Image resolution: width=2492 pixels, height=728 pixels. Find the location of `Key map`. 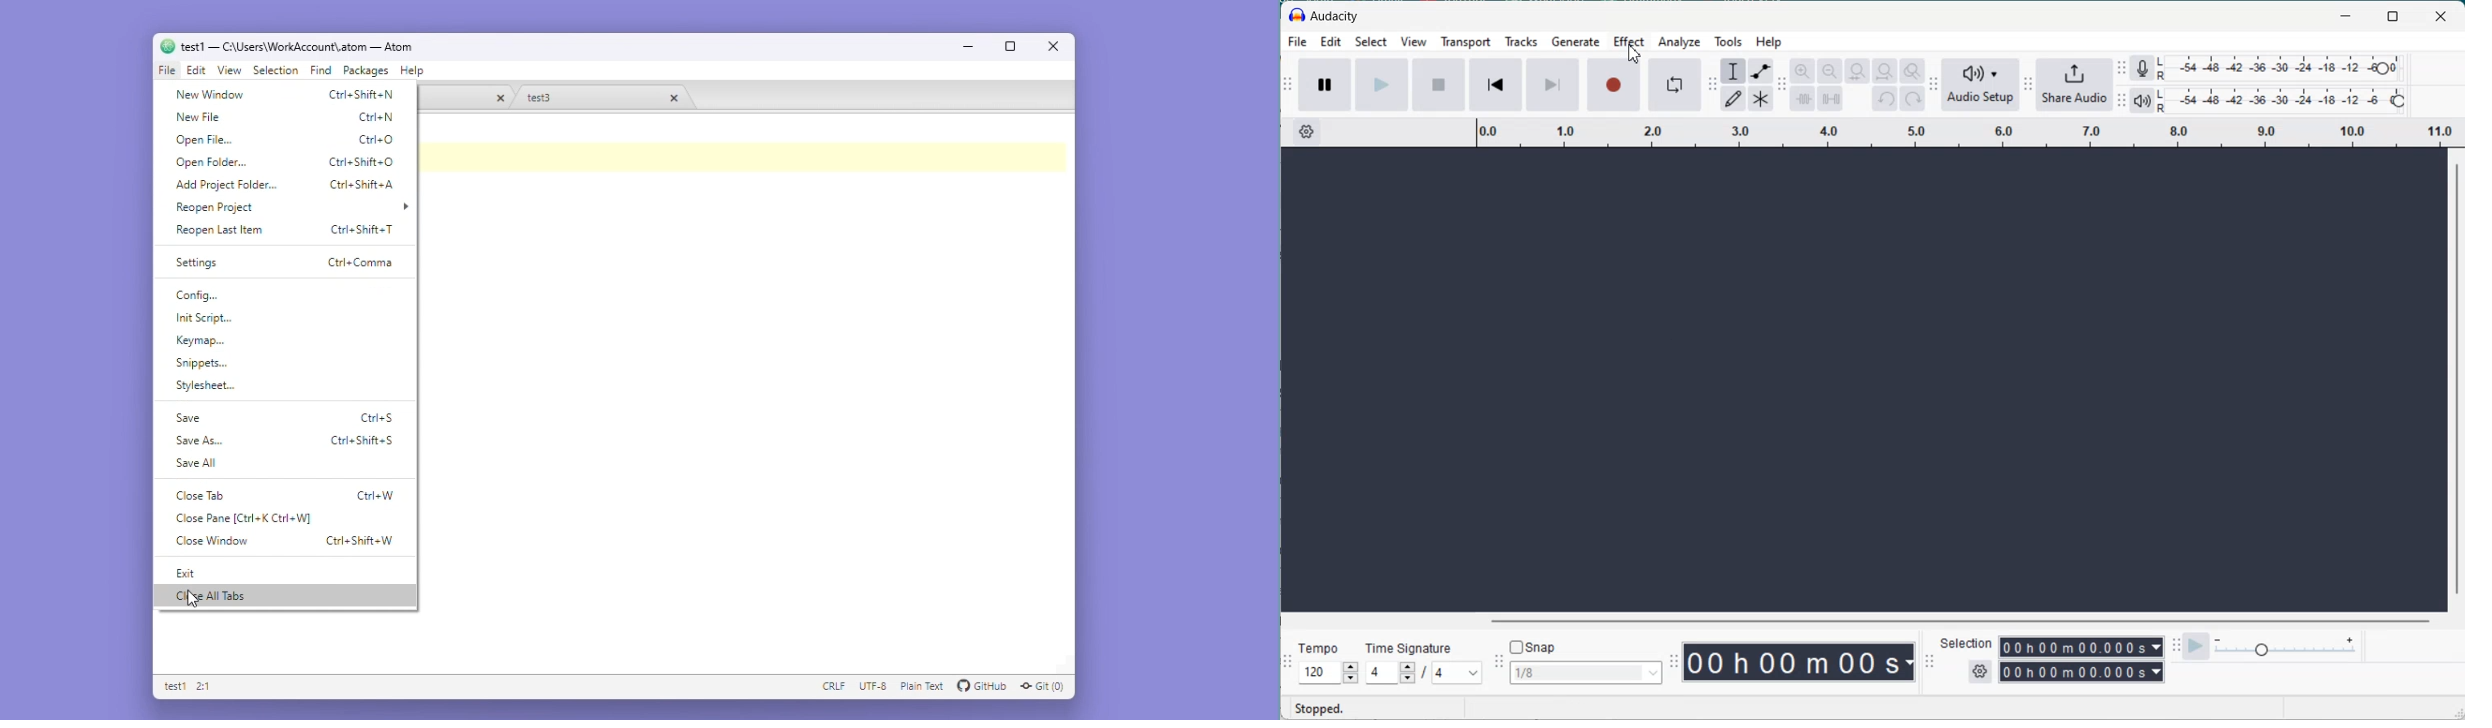

Key map is located at coordinates (205, 340).